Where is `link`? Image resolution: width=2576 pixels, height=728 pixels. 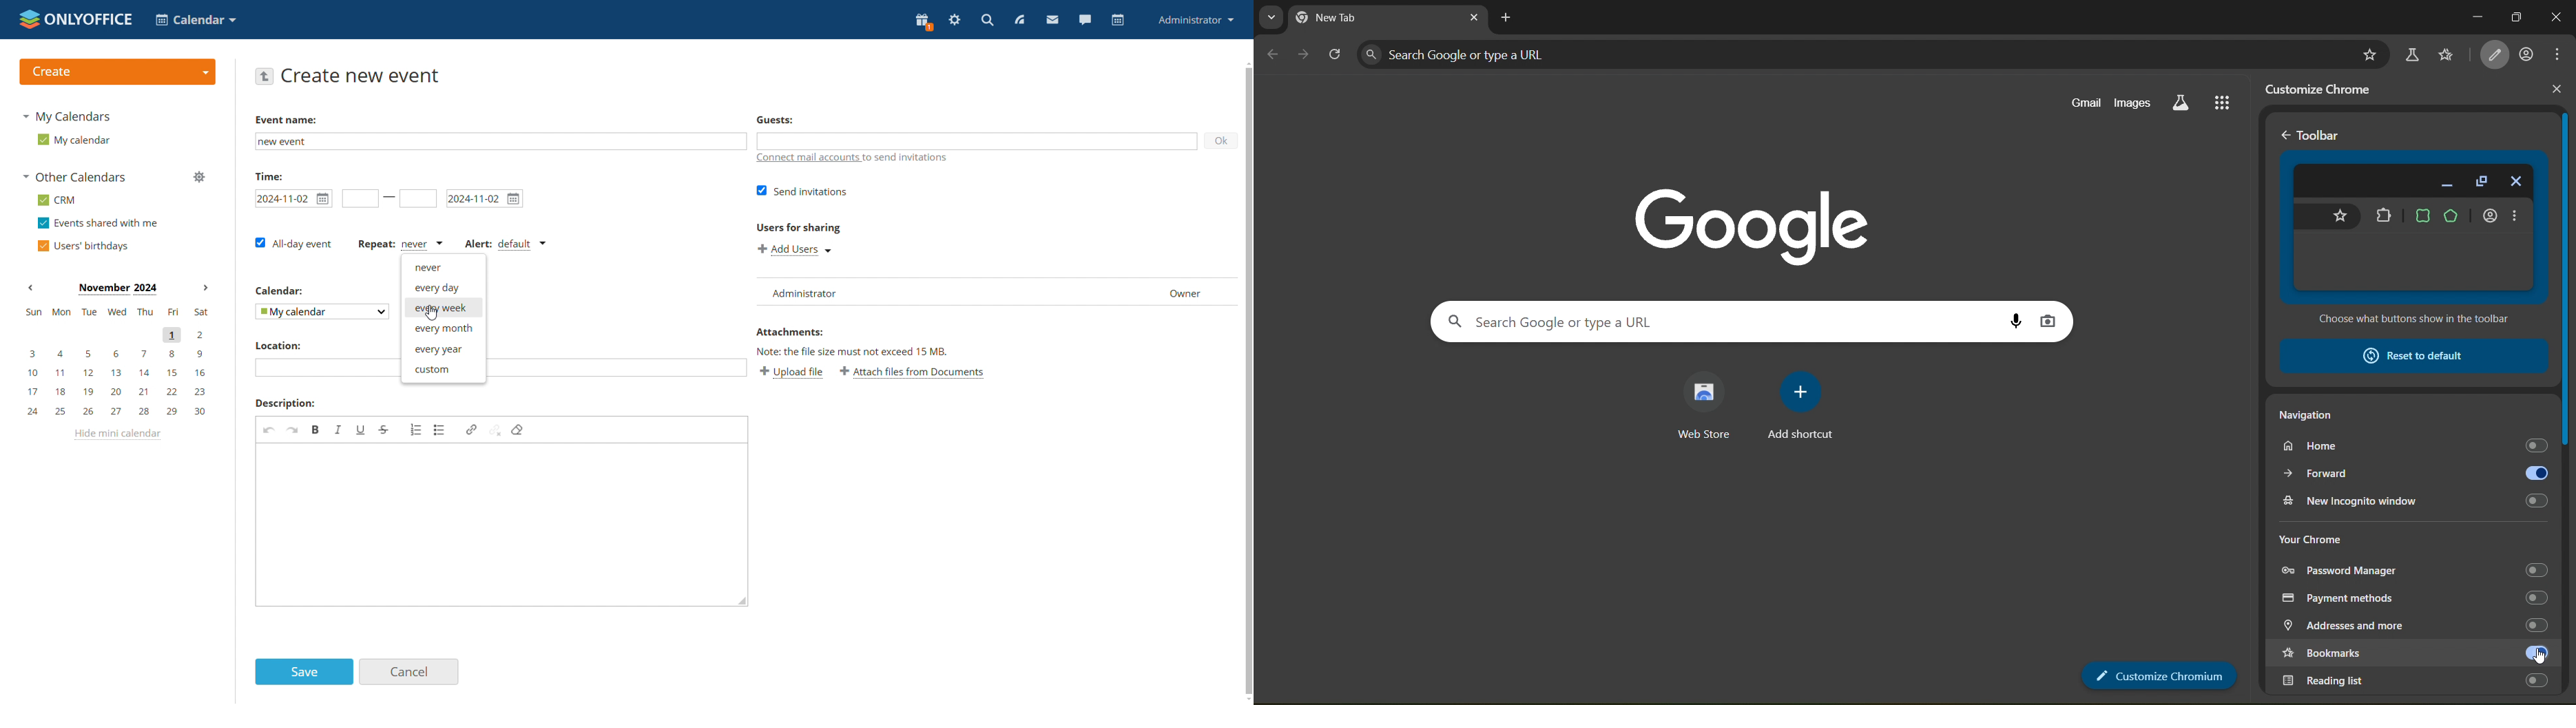 link is located at coordinates (472, 430).